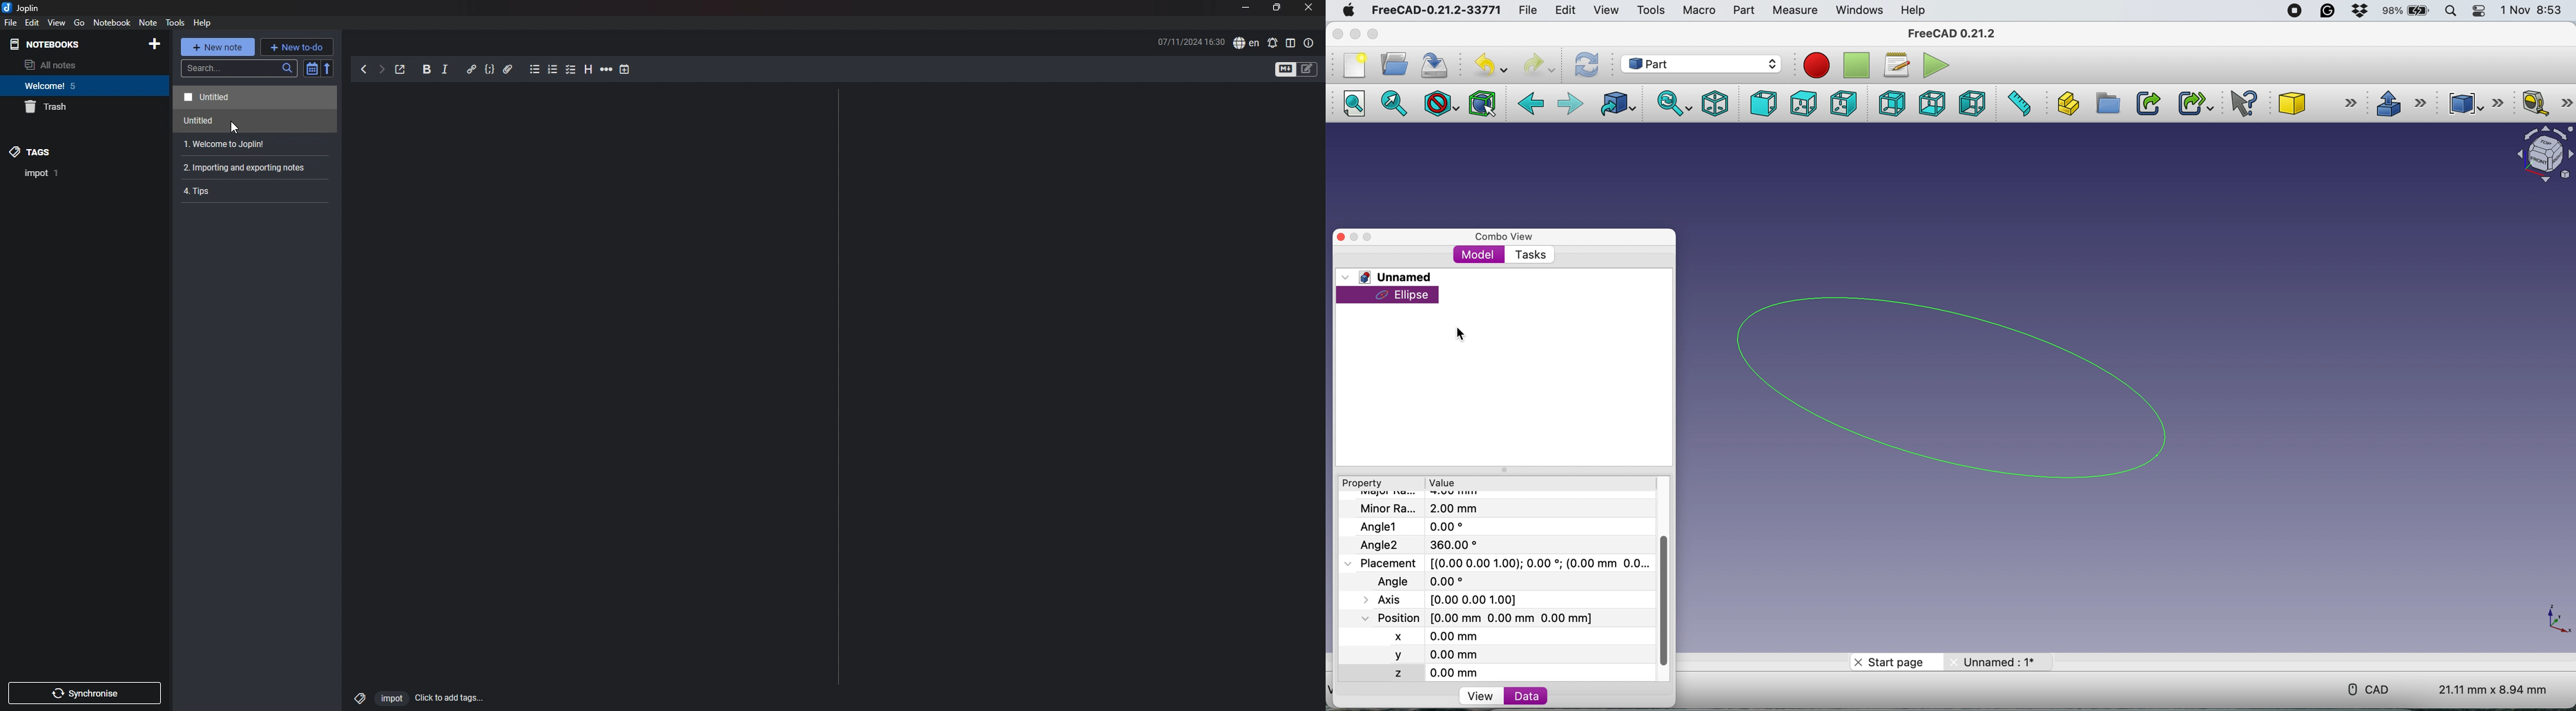  I want to click on view, so click(57, 23).